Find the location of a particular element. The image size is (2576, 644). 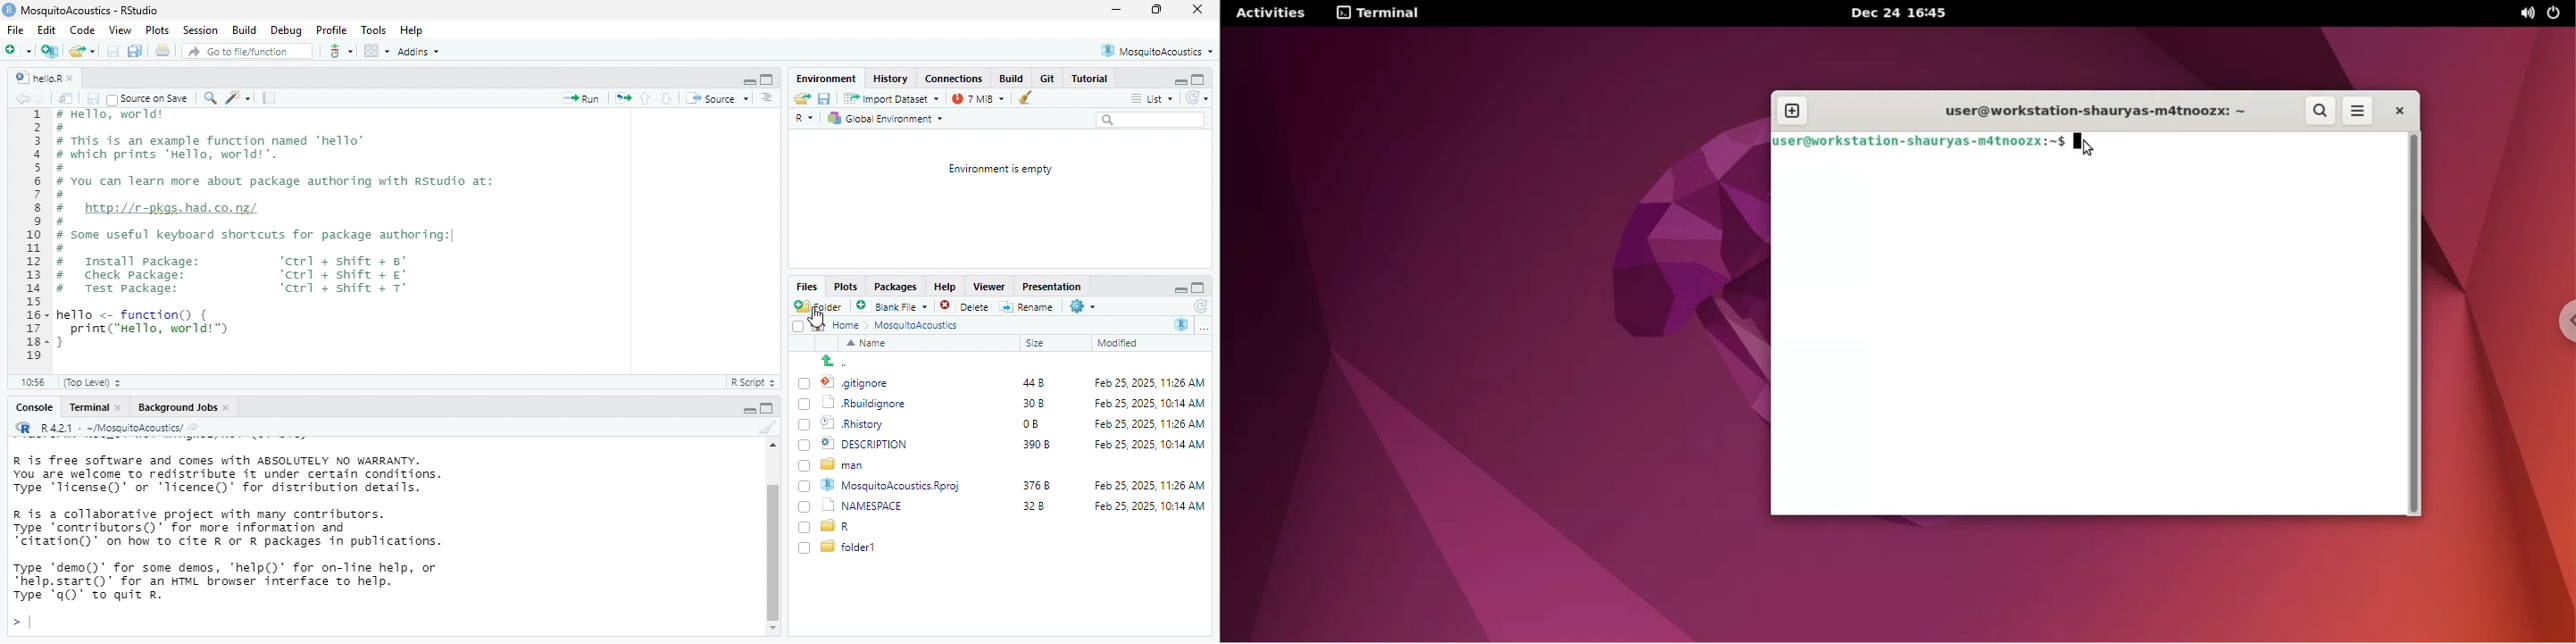

R Script  is located at coordinates (756, 382).